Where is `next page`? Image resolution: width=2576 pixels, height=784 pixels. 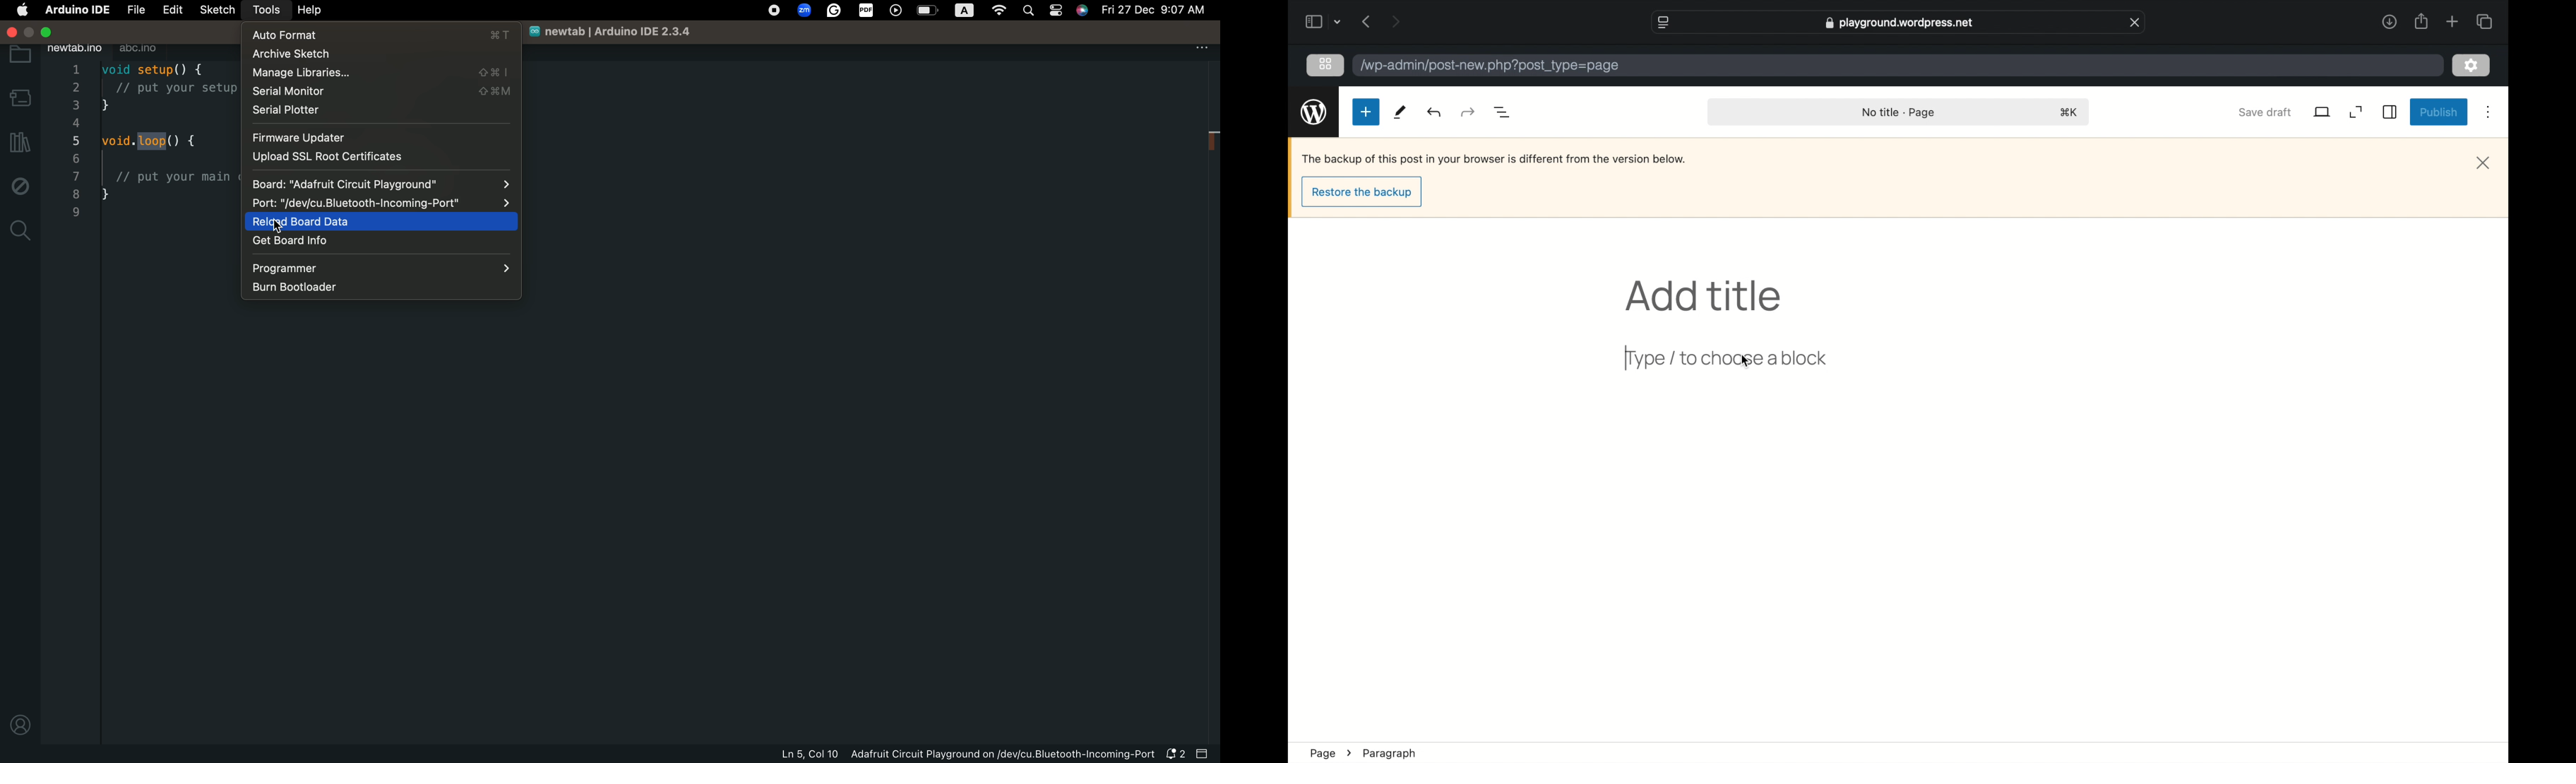 next page is located at coordinates (1395, 21).